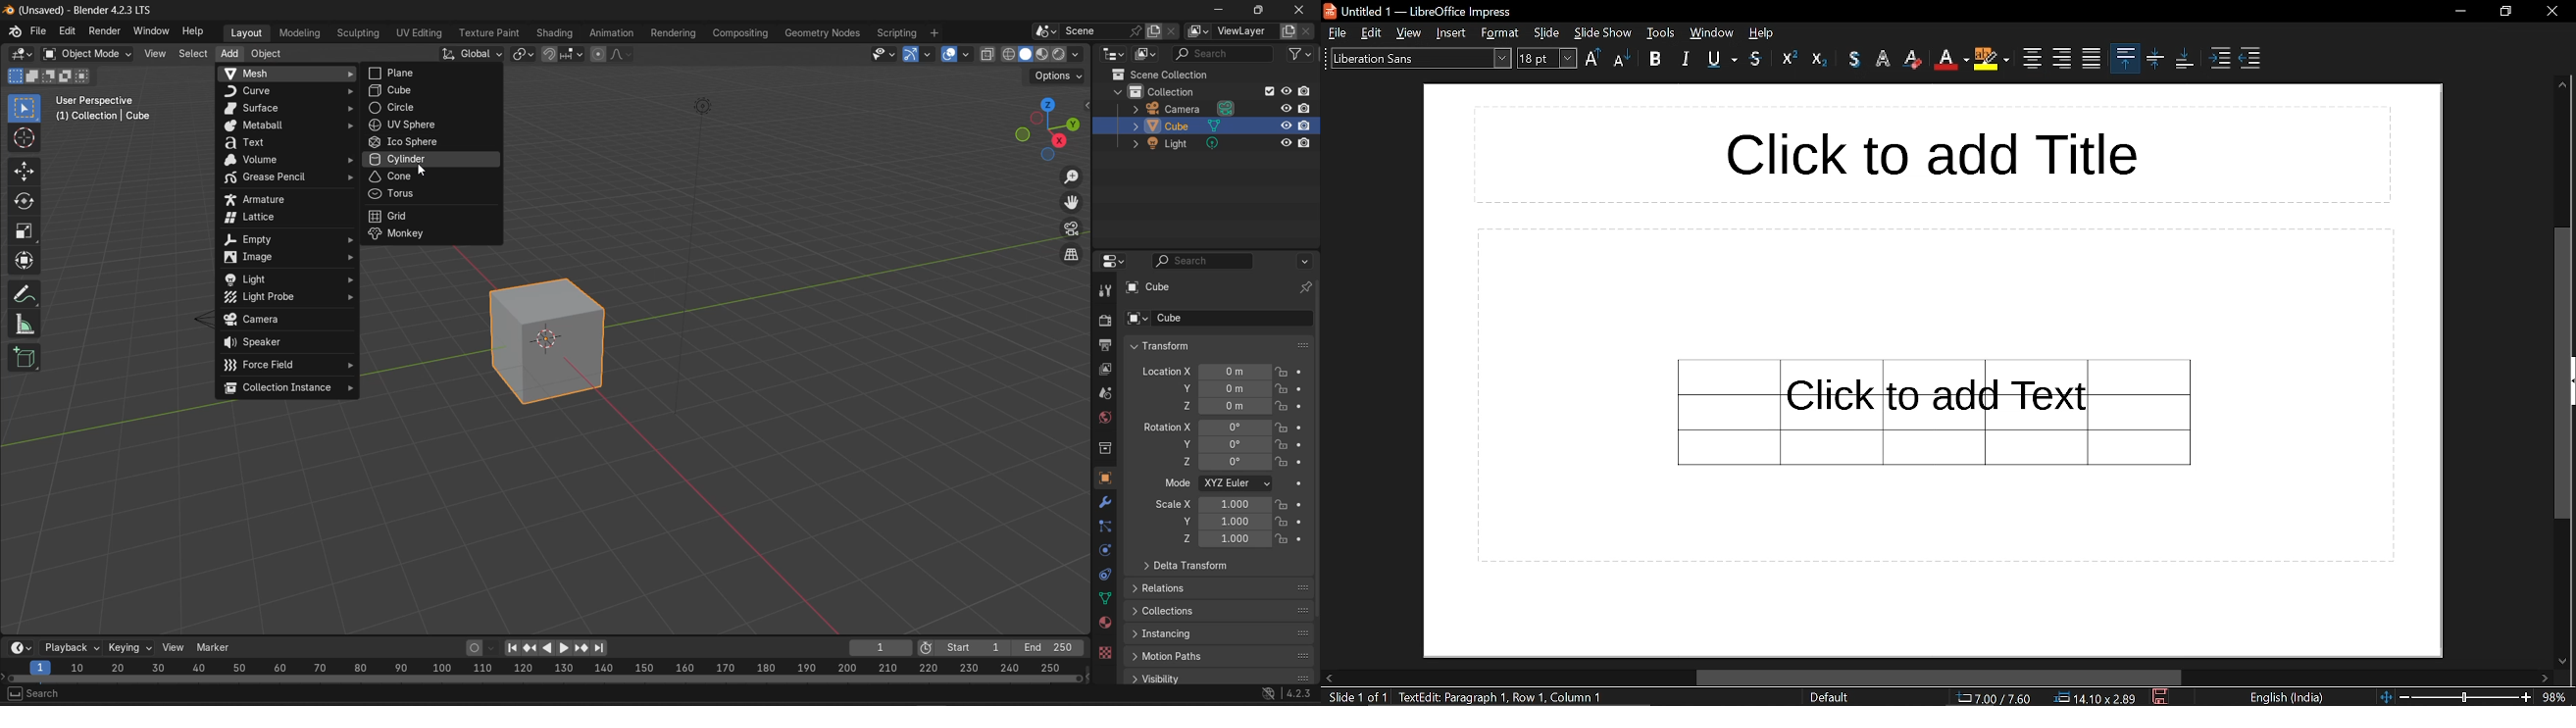  I want to click on lower case, so click(1622, 60).